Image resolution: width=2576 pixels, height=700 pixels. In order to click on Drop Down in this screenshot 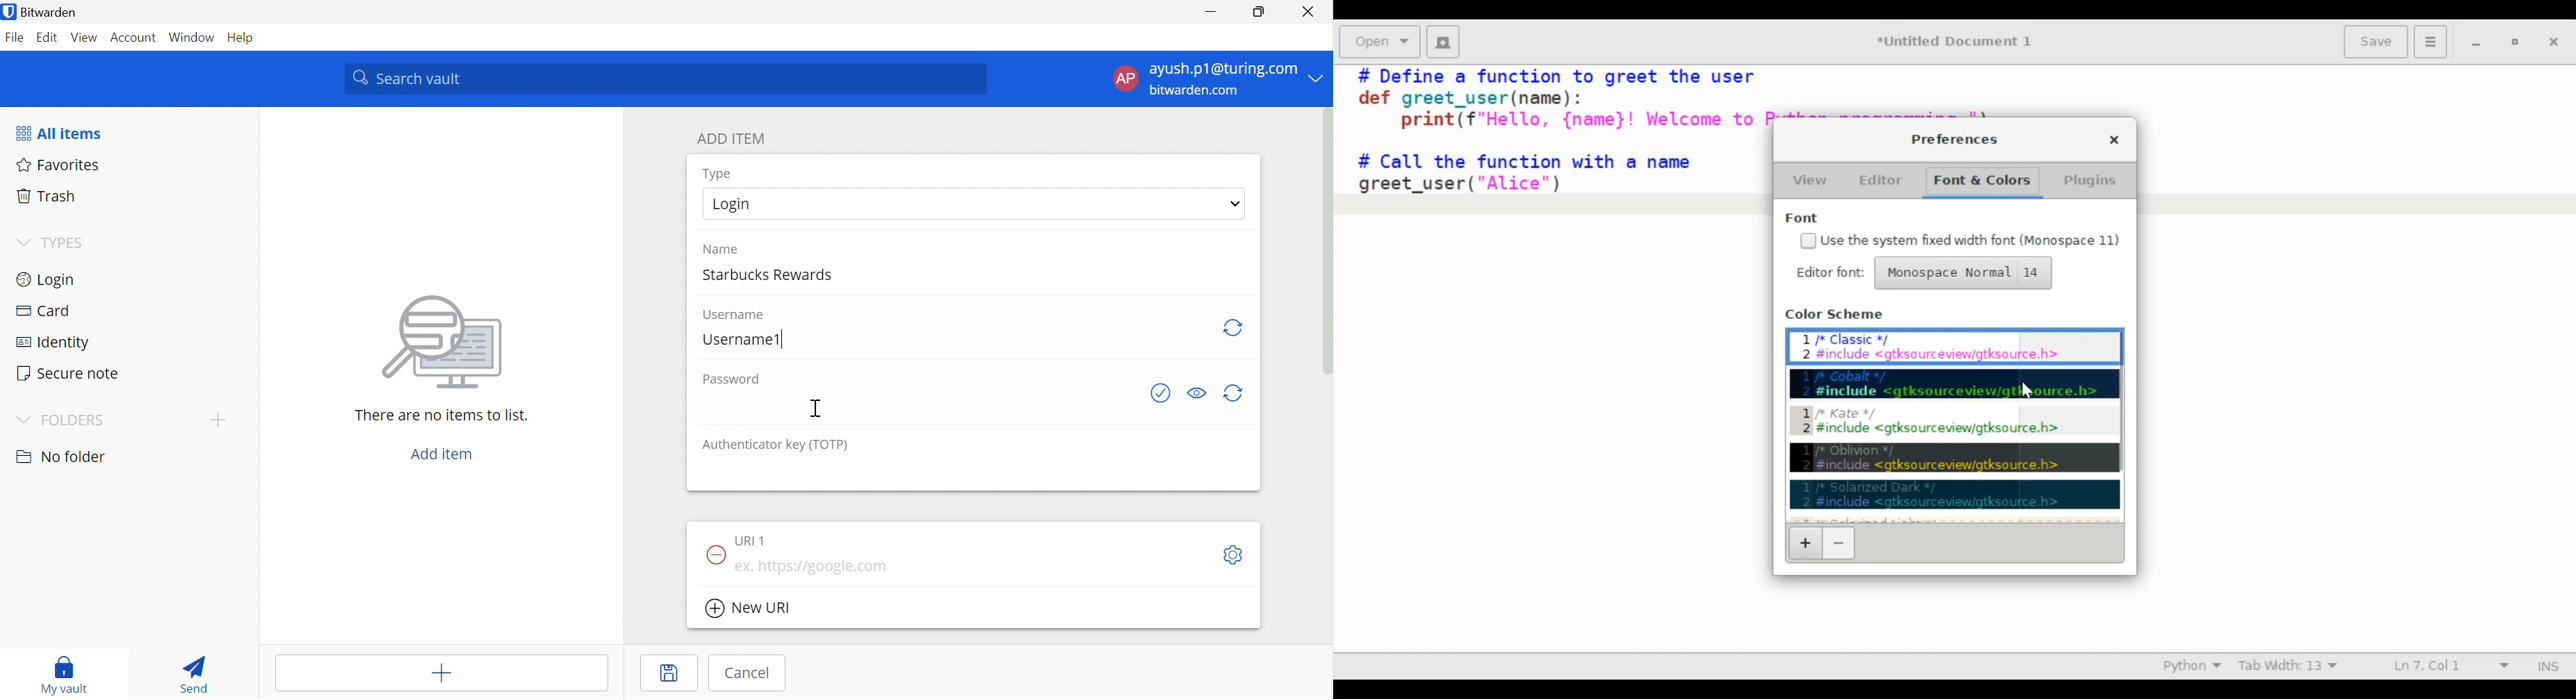, I will do `click(1237, 204)`.